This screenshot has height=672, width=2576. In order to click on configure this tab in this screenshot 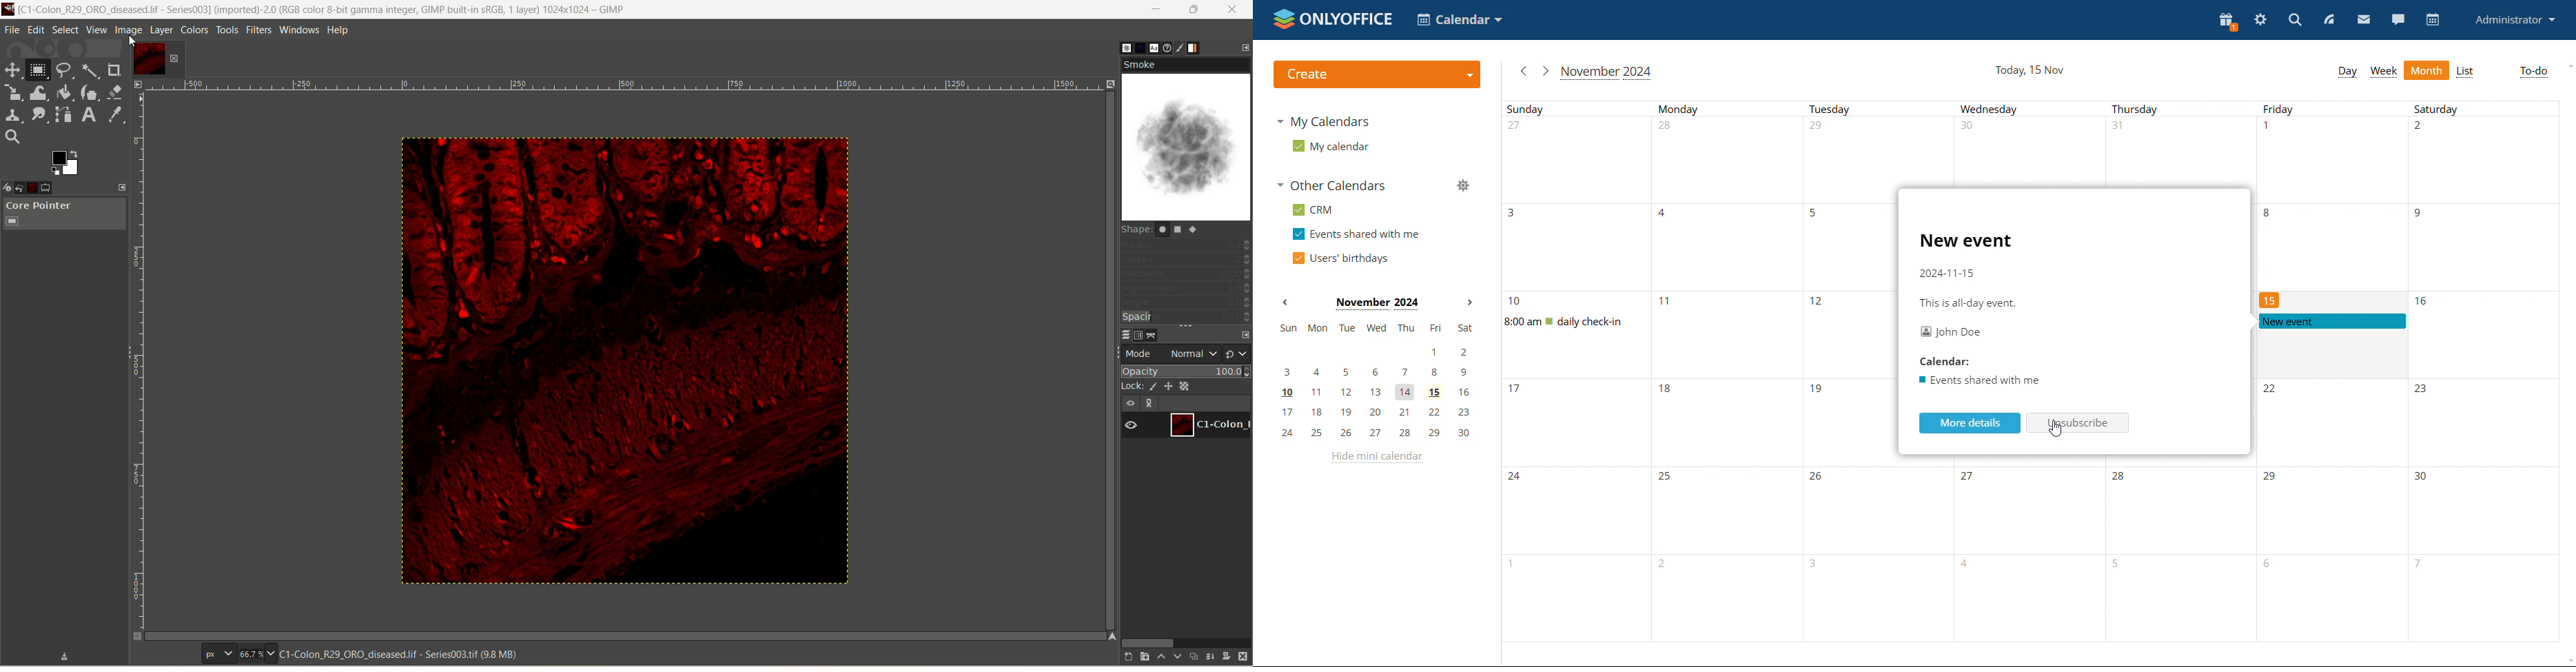, I will do `click(1244, 47)`.